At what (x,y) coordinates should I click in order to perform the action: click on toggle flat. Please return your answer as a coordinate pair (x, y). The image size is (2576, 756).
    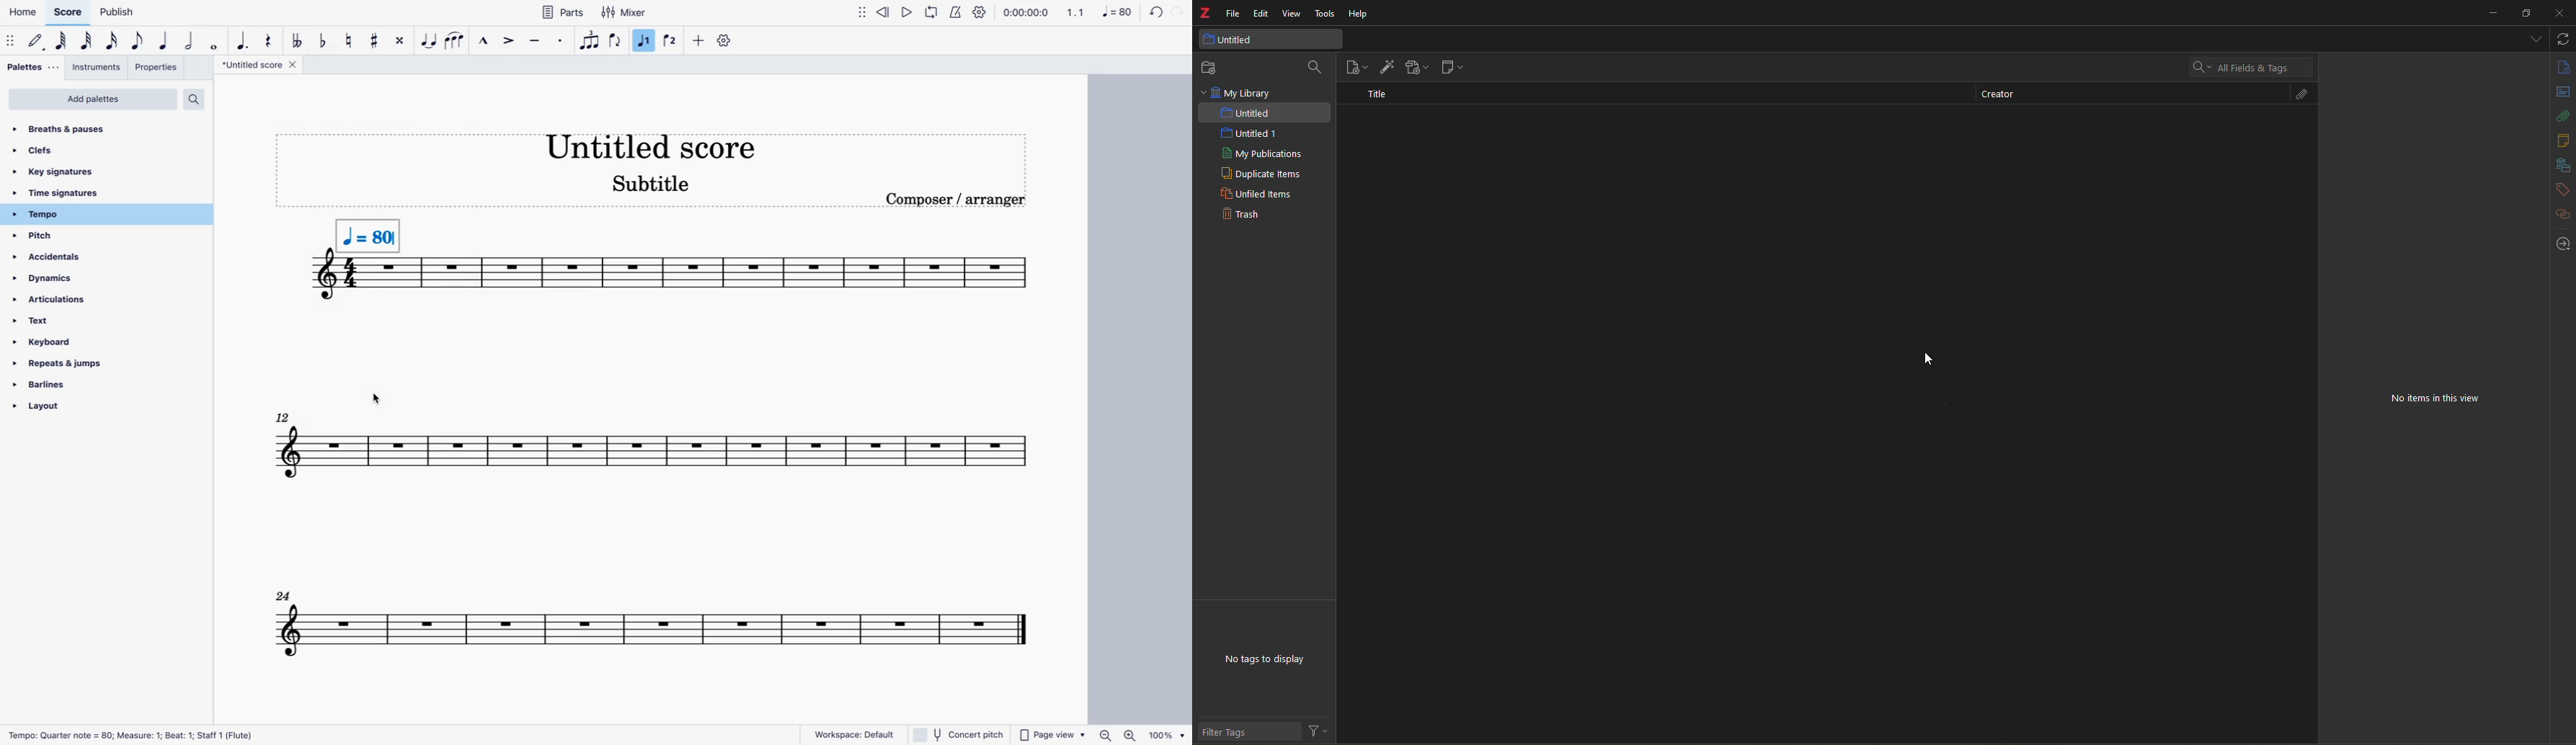
    Looking at the image, I should click on (323, 40).